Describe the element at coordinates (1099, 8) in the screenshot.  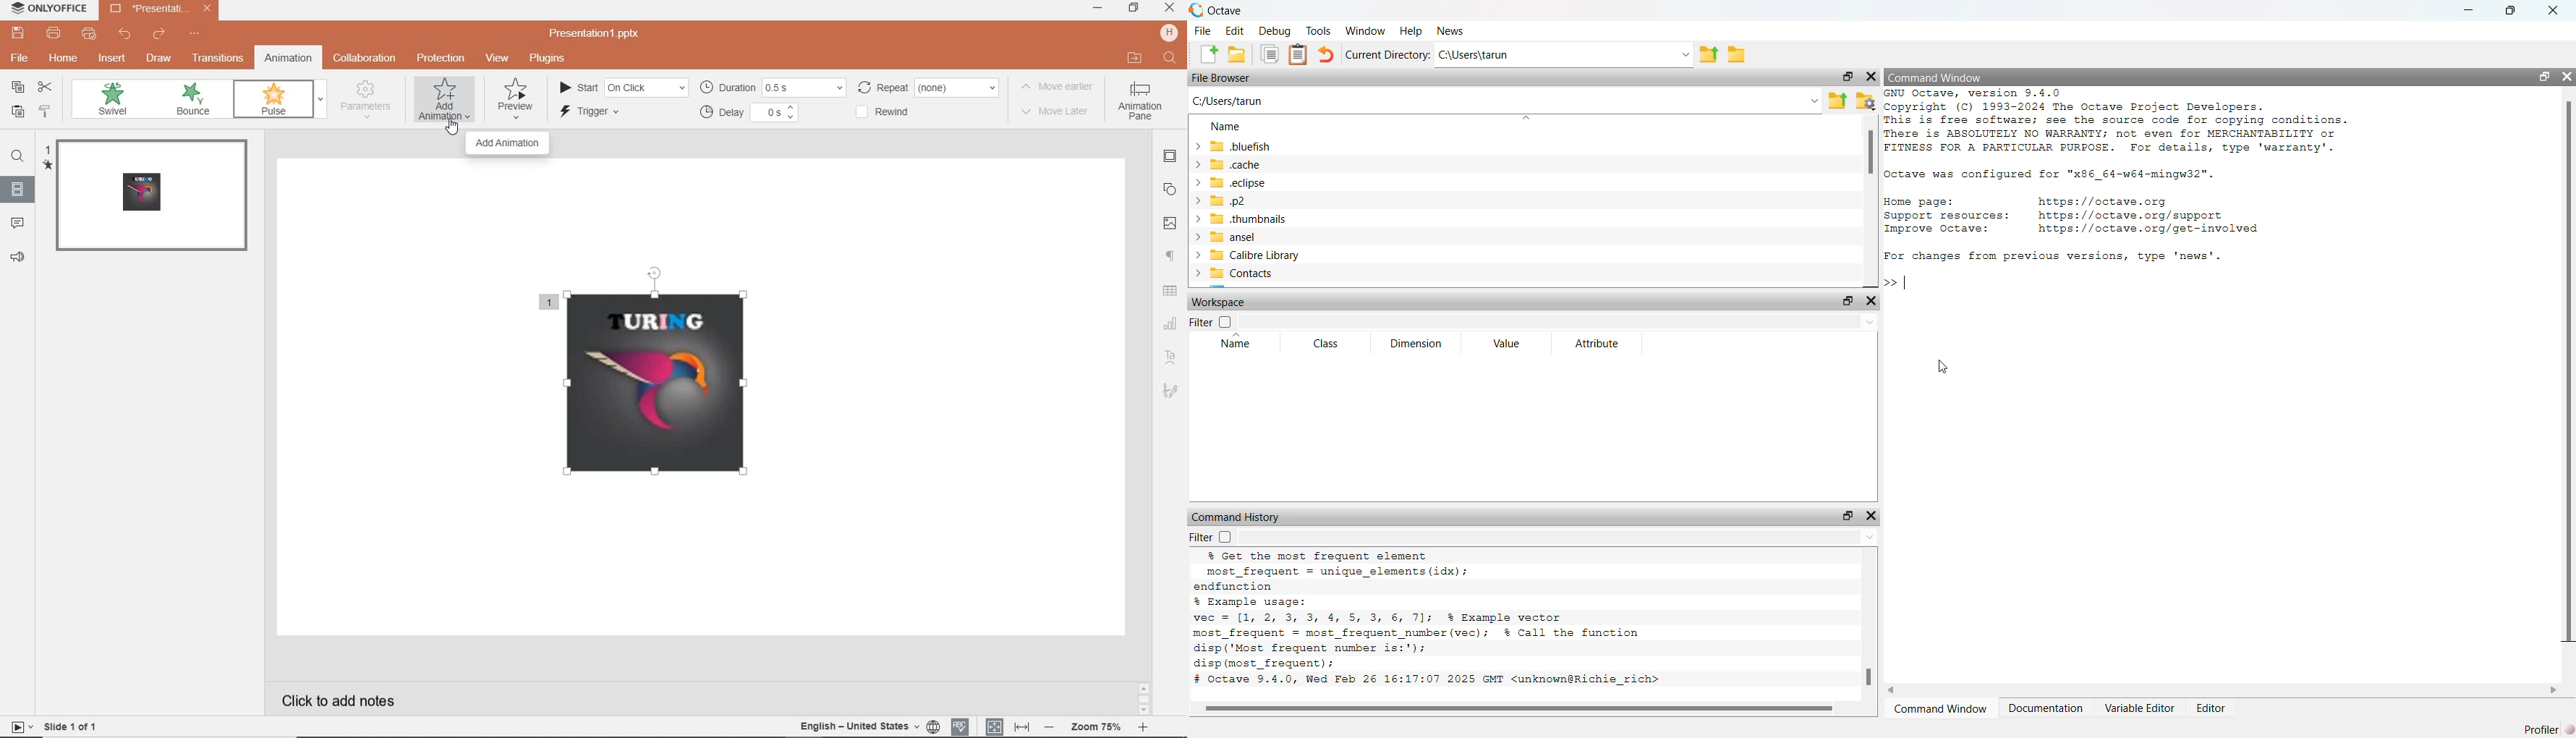
I see `minimize` at that location.